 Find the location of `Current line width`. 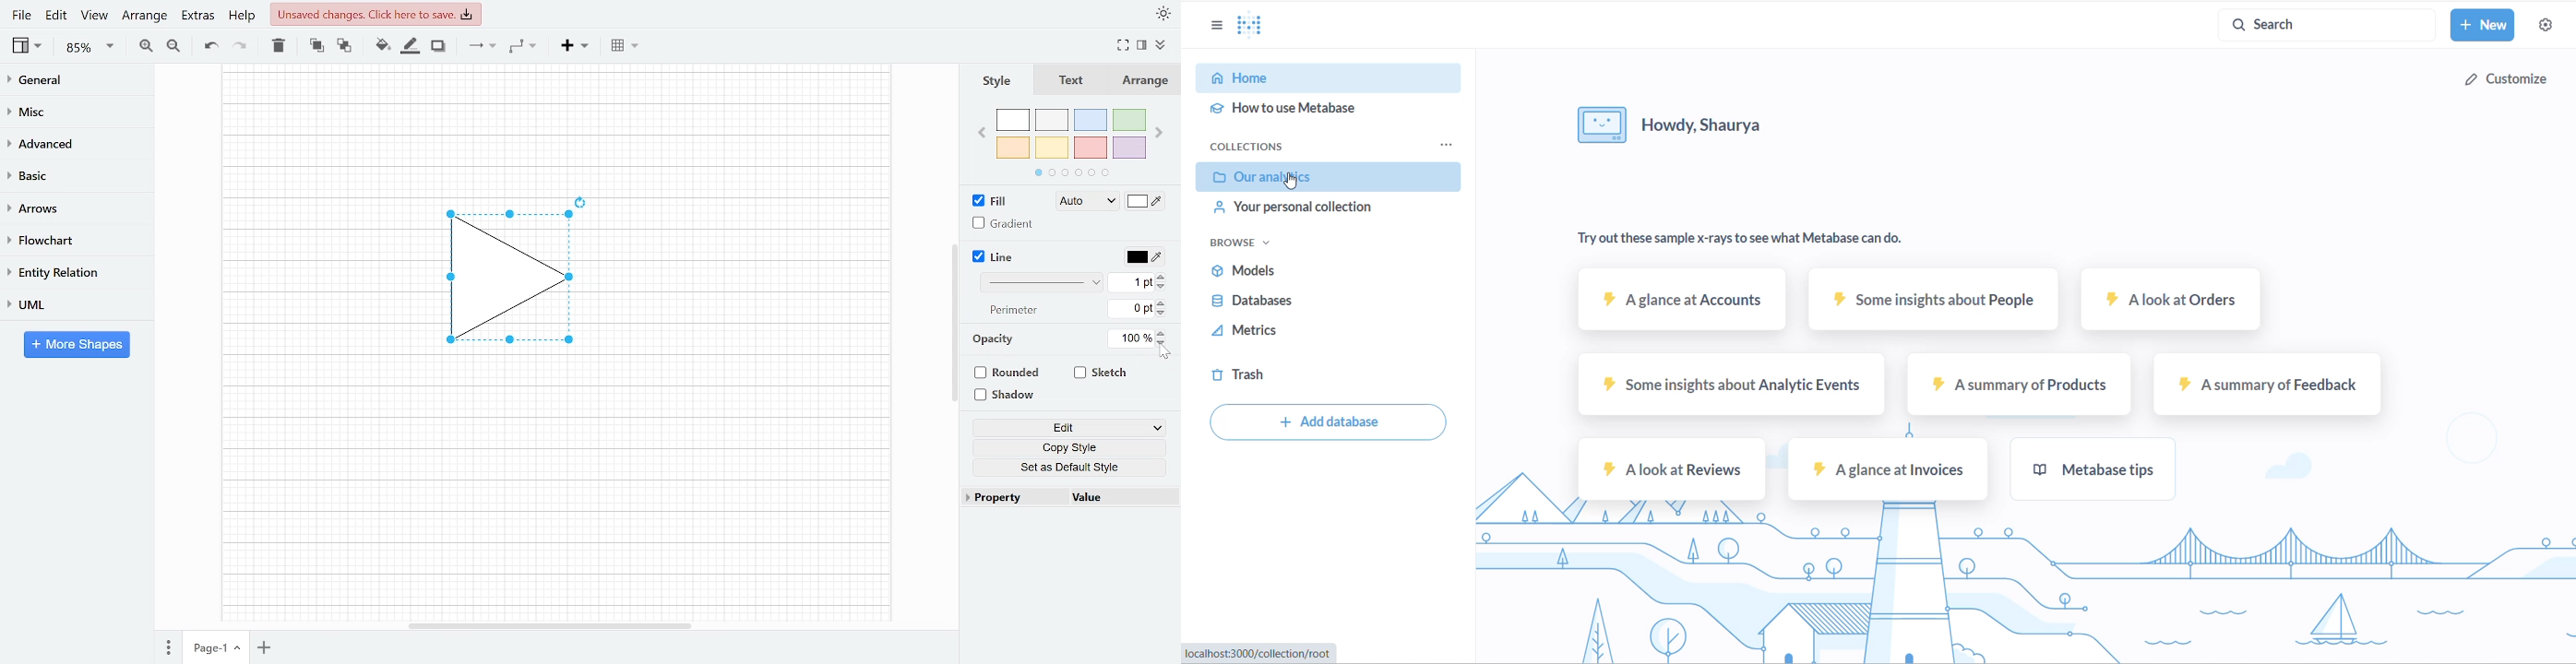

Current line width is located at coordinates (1132, 281).